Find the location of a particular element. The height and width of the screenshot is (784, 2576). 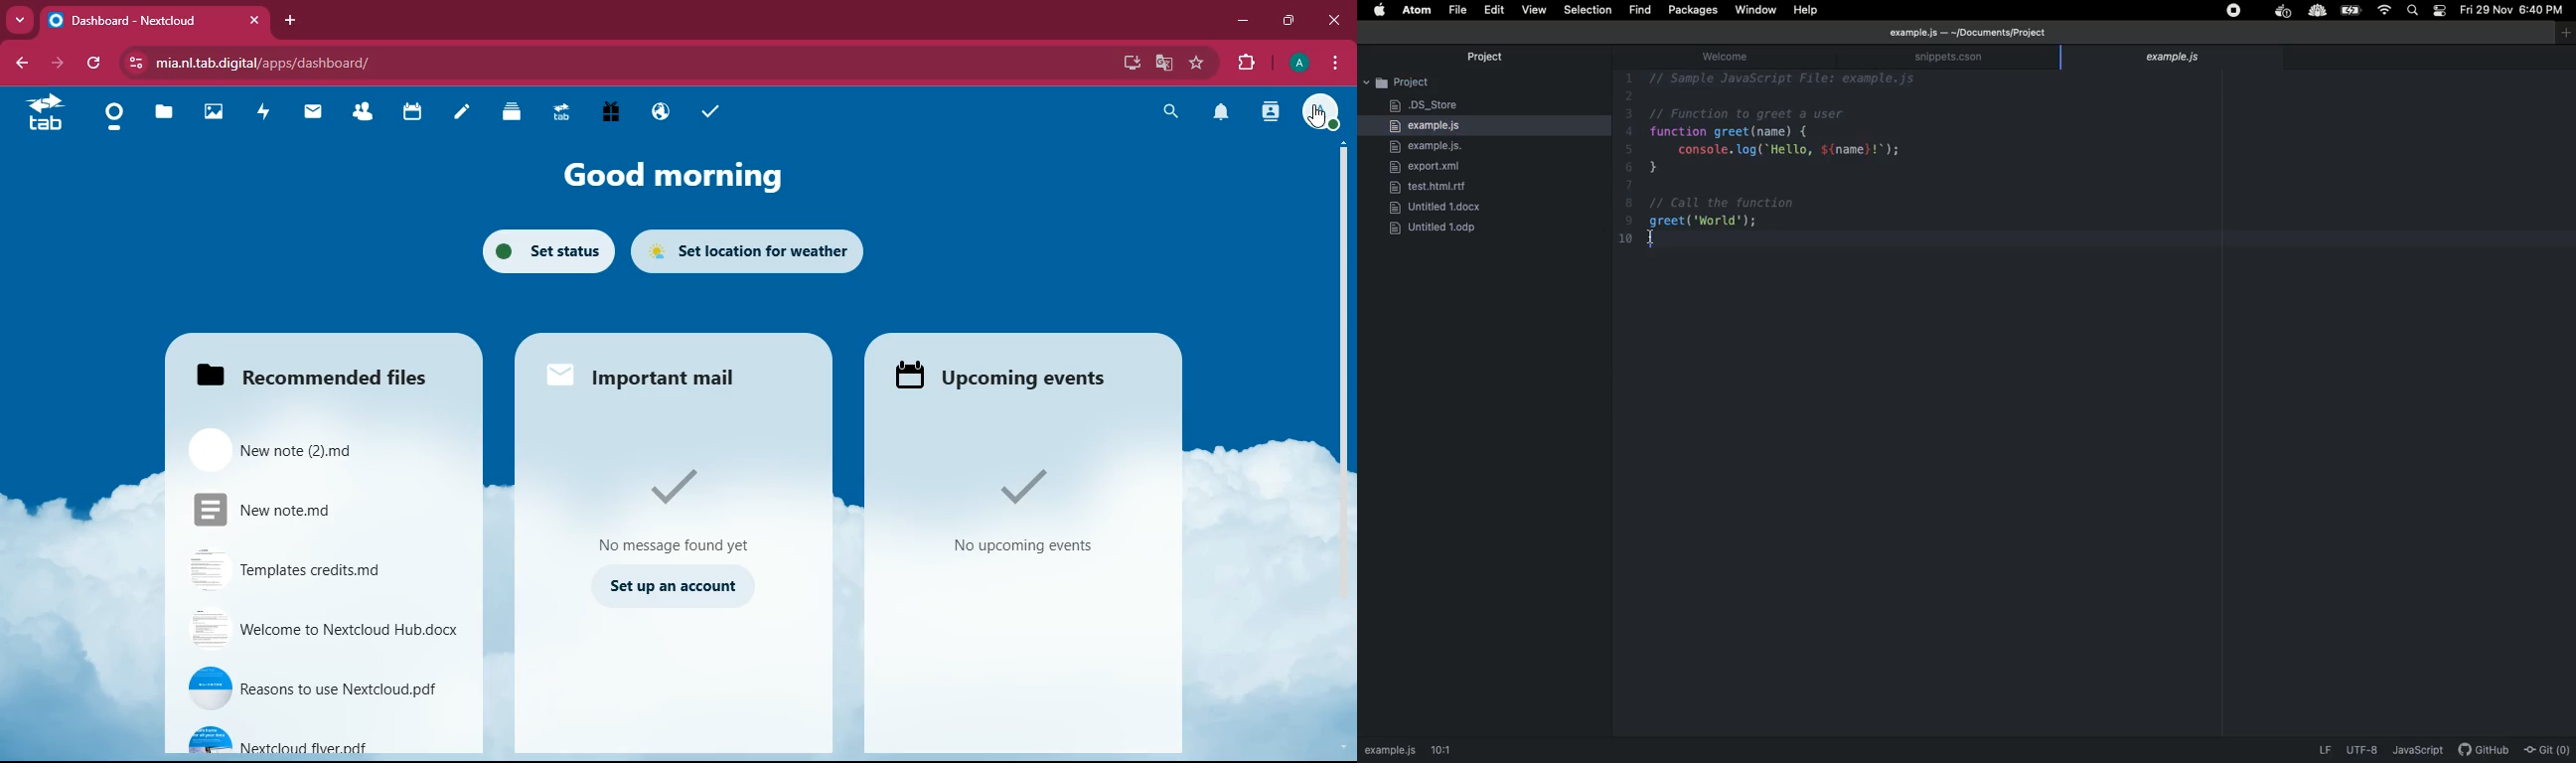

Project is located at coordinates (1484, 82).